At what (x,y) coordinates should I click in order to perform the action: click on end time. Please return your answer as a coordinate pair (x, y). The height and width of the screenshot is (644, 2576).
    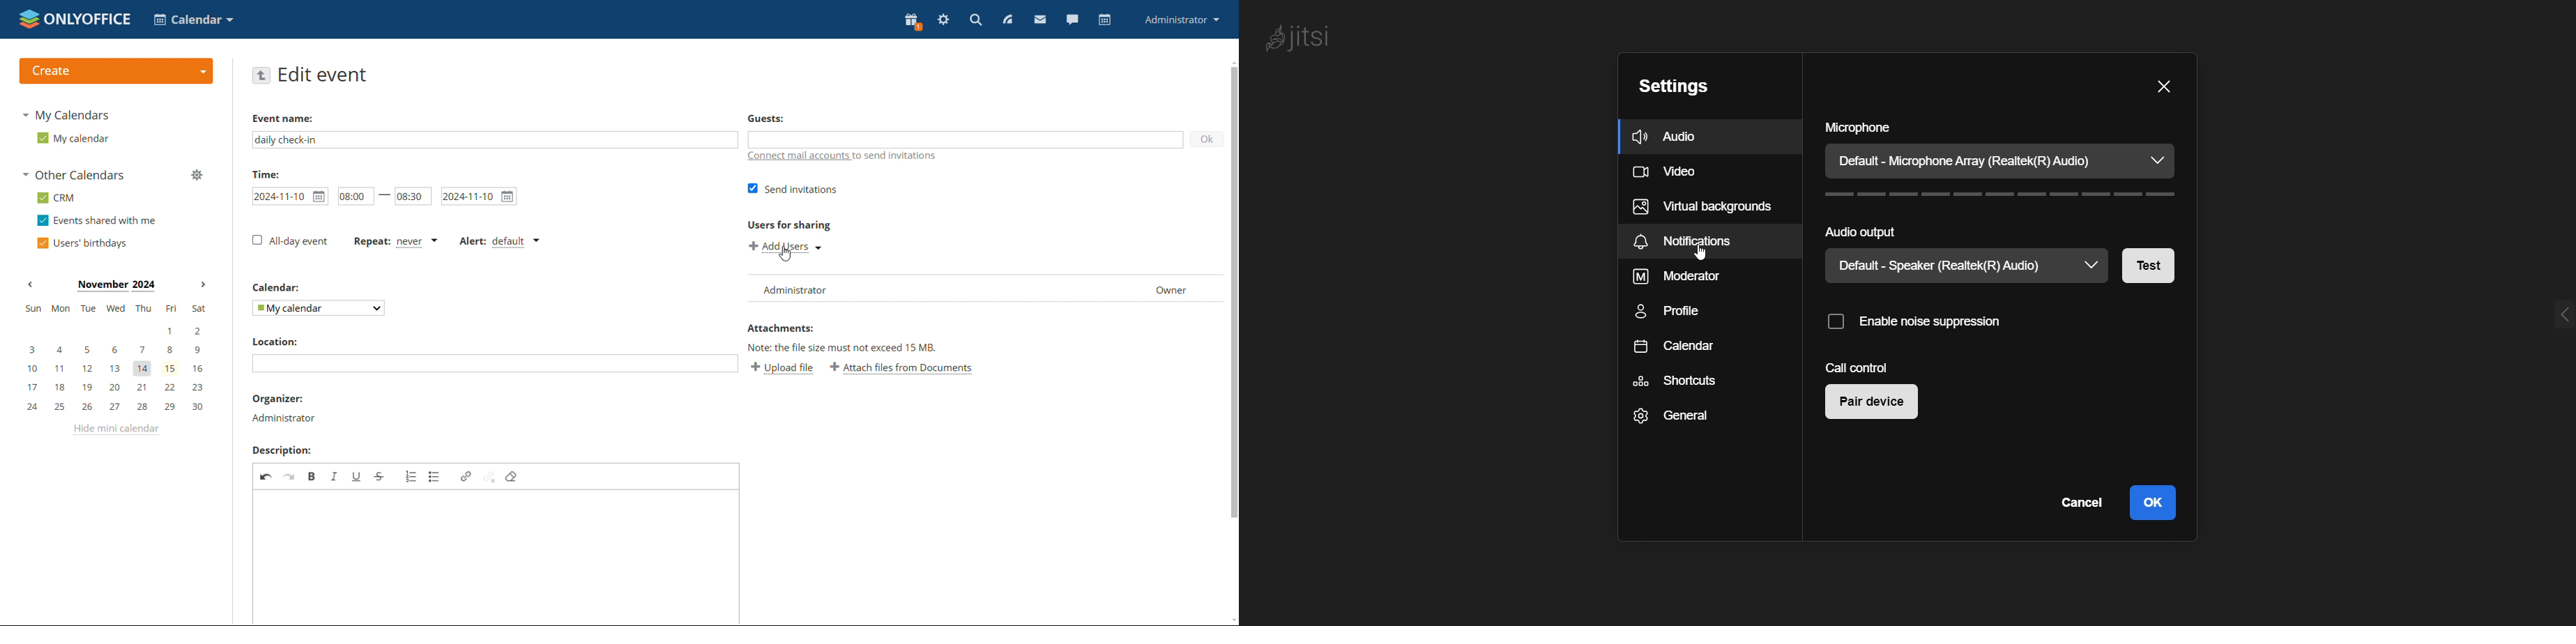
    Looking at the image, I should click on (413, 194).